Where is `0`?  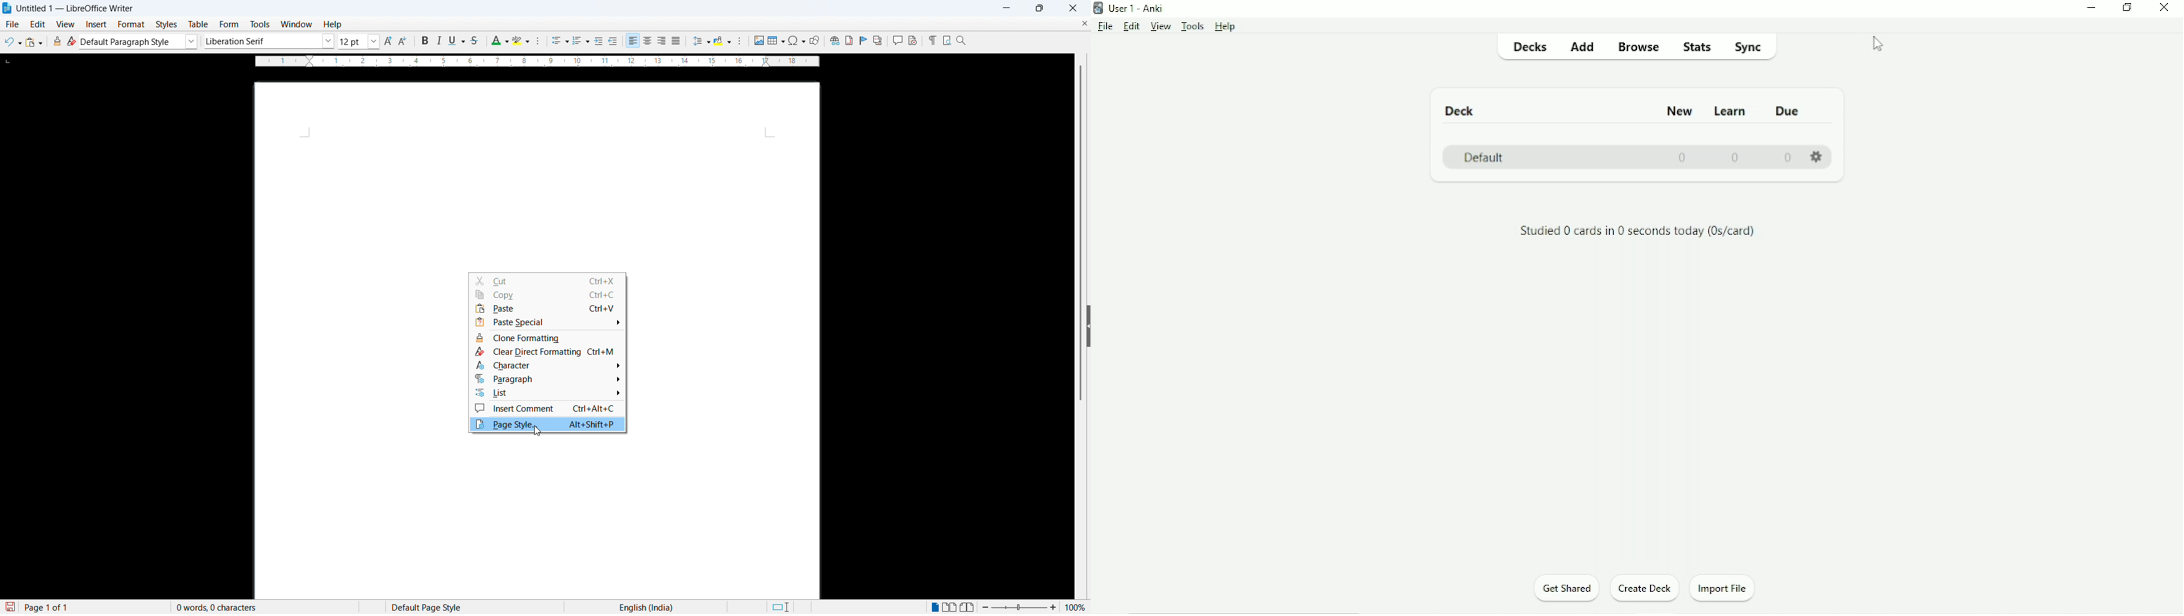
0 is located at coordinates (1680, 158).